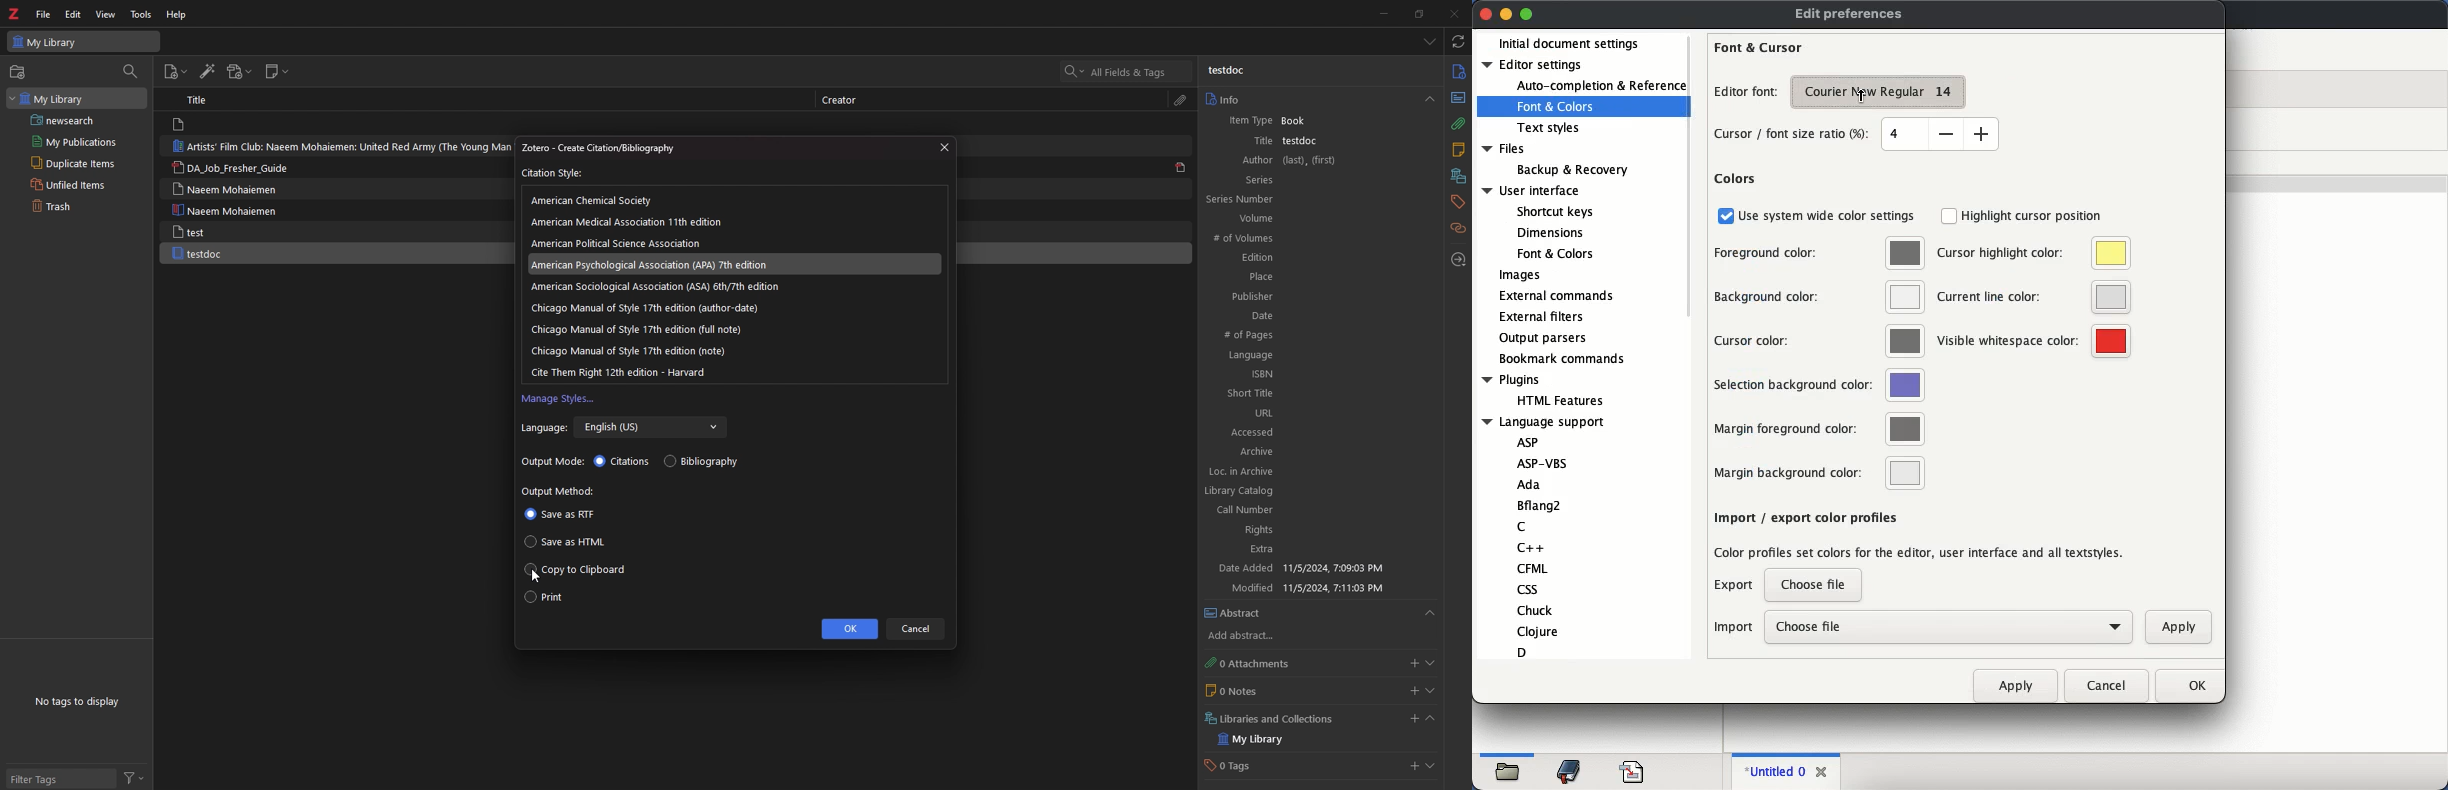  I want to click on Creator, so click(845, 100).